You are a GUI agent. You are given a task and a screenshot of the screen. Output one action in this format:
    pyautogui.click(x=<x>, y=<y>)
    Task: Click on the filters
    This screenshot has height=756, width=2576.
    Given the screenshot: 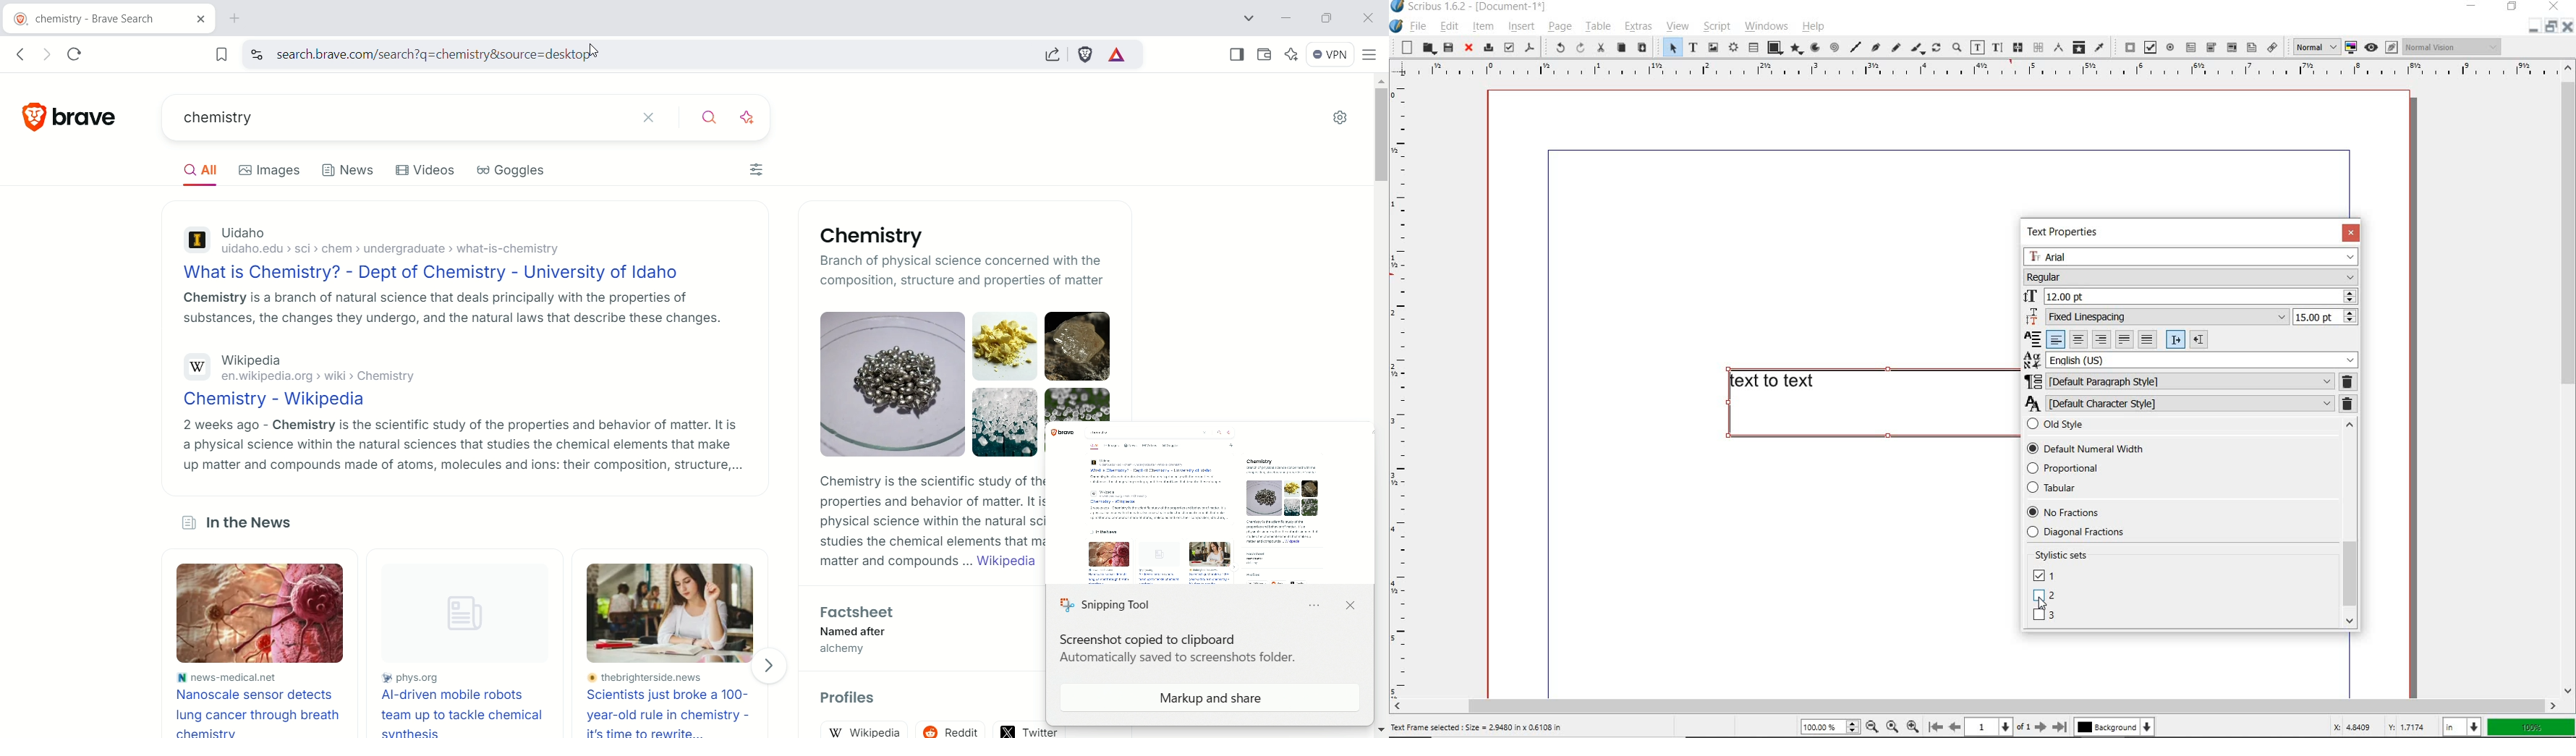 What is the action you would take?
    pyautogui.click(x=758, y=172)
    